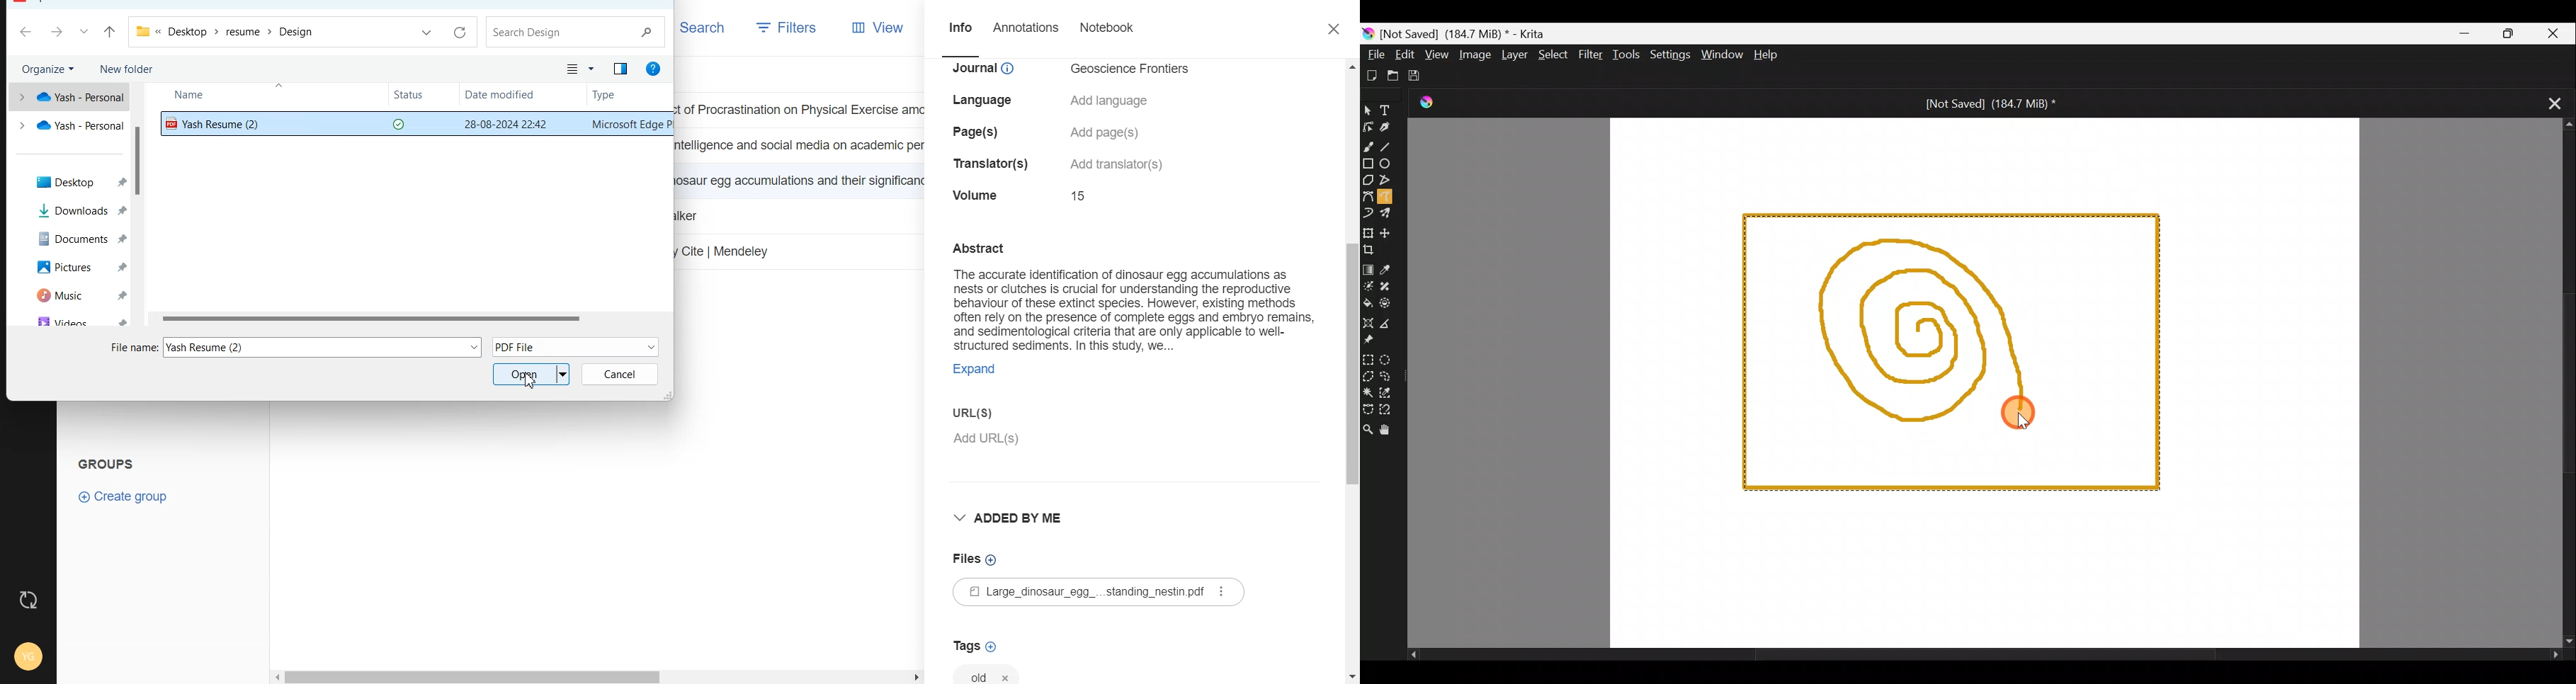 Image resolution: width=2576 pixels, height=700 pixels. Describe the element at coordinates (1077, 593) in the screenshot. I see `File` at that location.